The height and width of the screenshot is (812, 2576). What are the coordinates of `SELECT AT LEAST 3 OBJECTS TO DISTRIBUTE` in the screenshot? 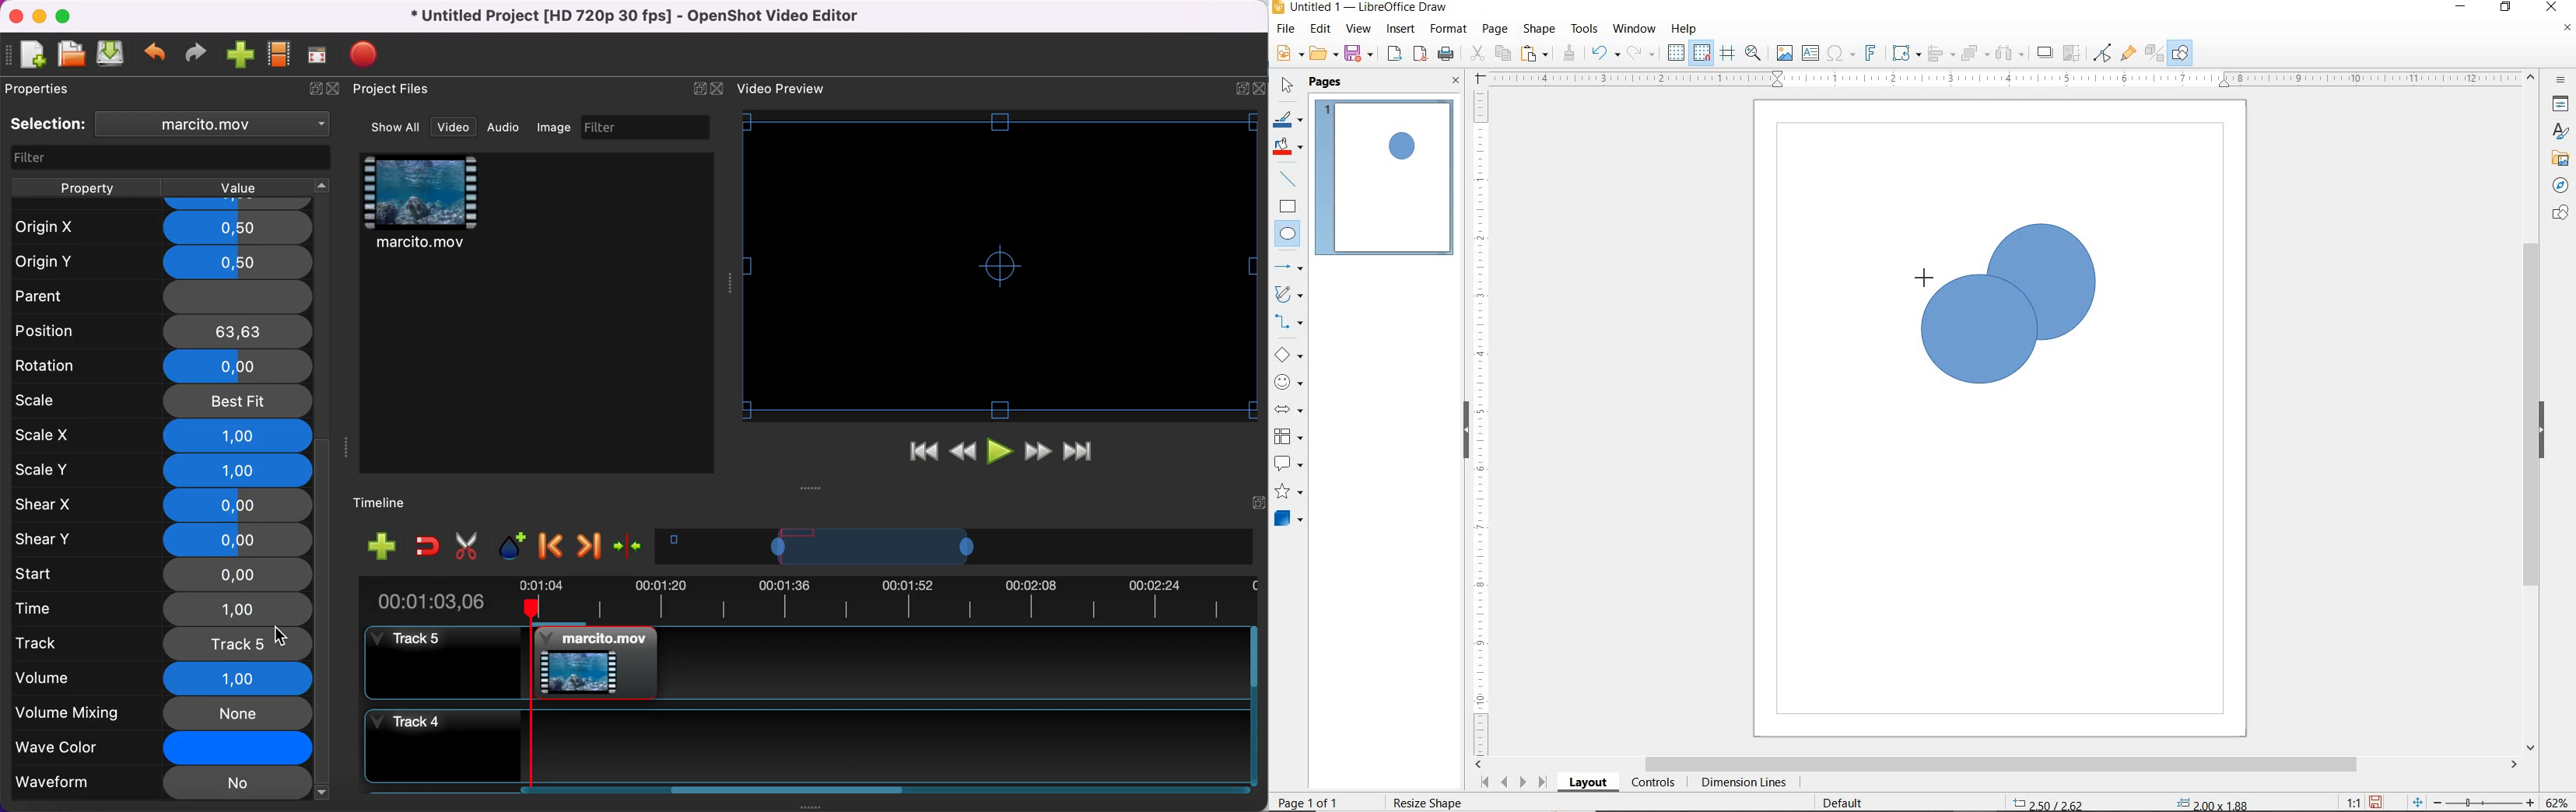 It's located at (2010, 52).